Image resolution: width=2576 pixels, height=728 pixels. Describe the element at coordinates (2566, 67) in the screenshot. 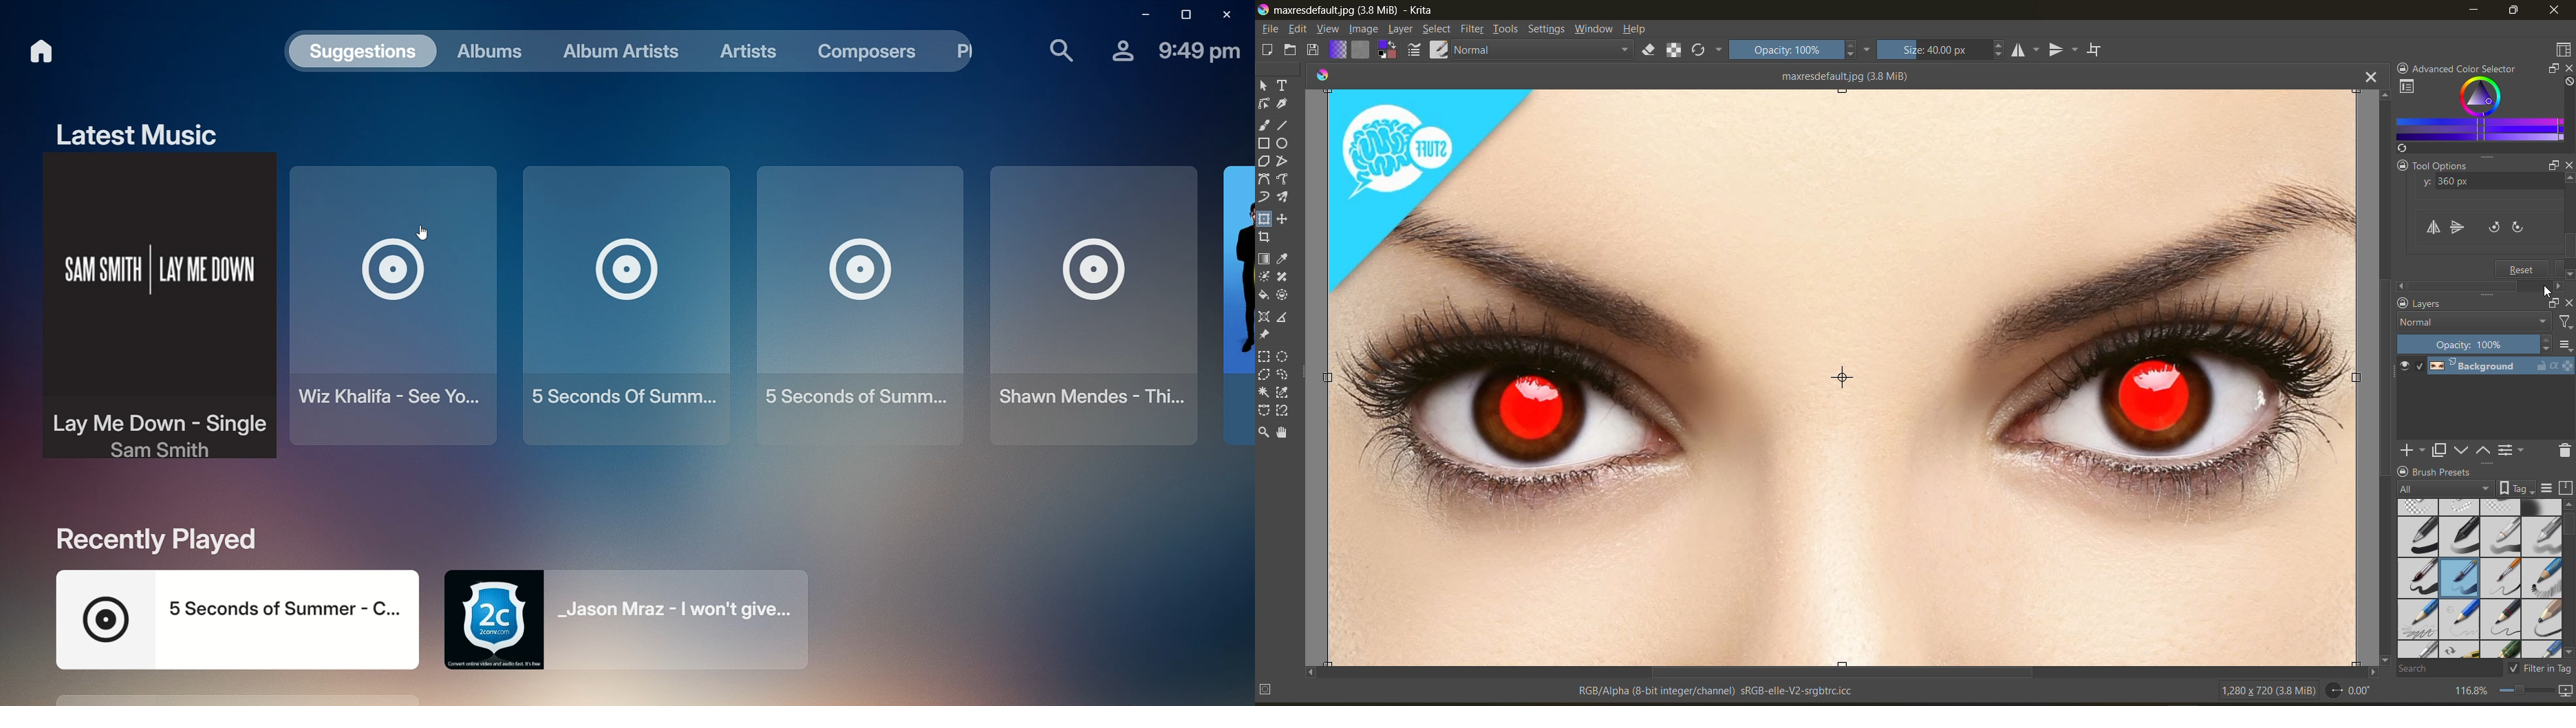

I see `close docker` at that location.